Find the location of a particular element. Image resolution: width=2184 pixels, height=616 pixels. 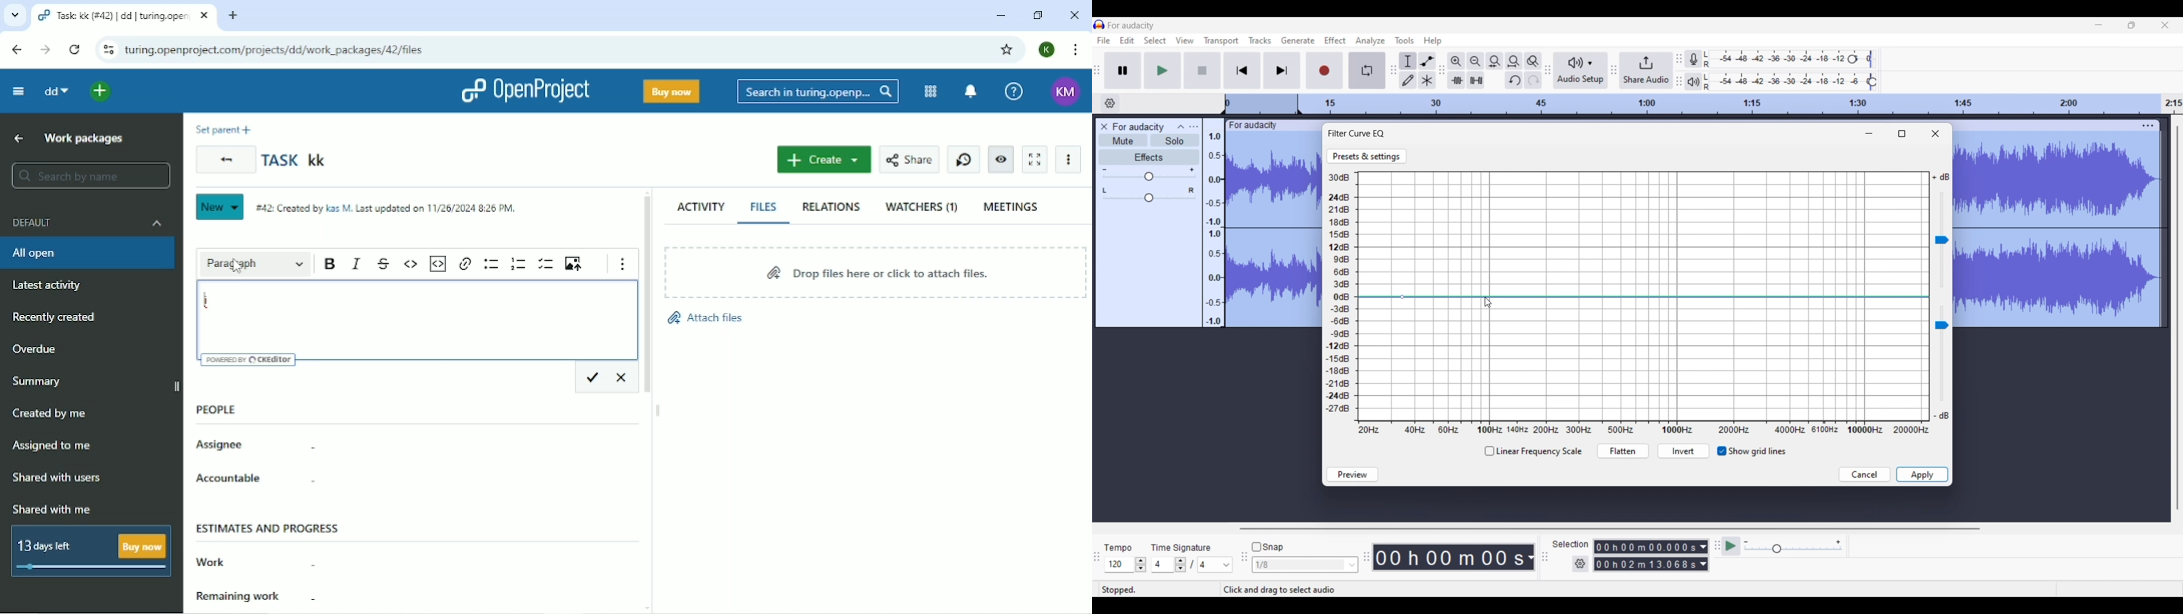

Effects is located at coordinates (1149, 157).